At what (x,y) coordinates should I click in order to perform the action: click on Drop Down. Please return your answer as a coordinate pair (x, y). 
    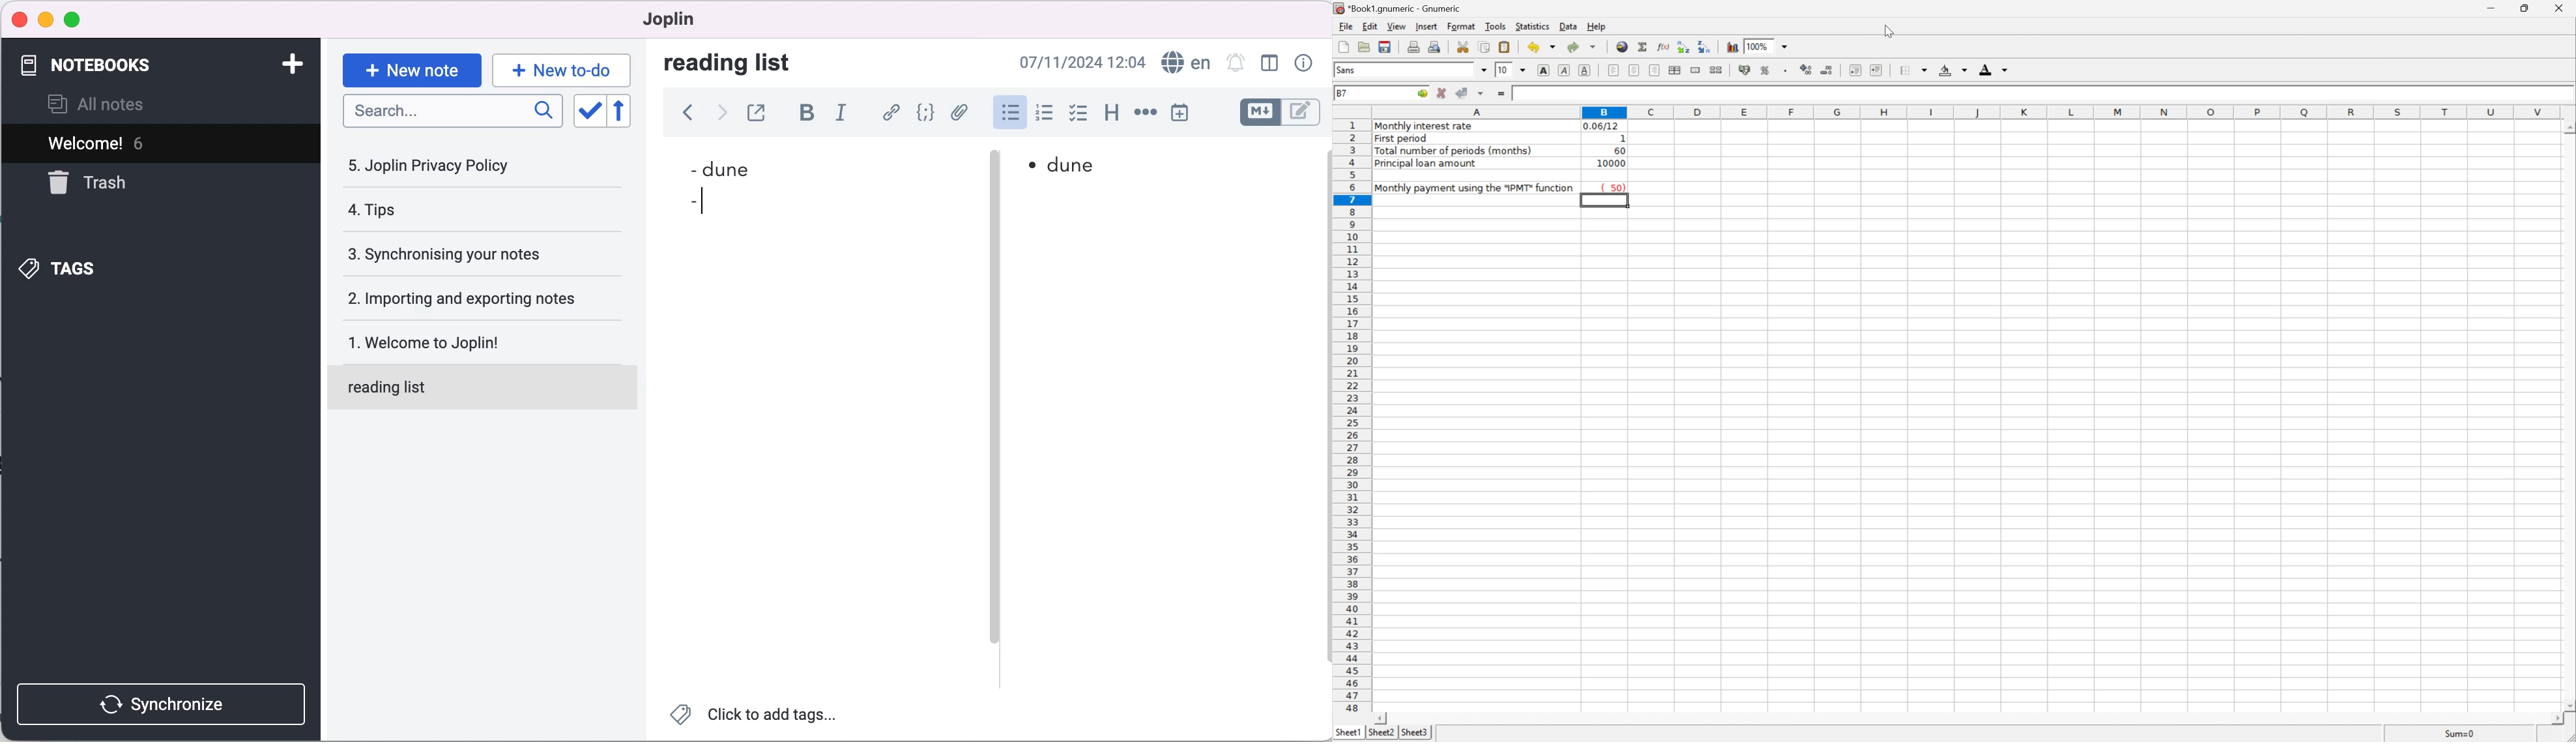
    Looking at the image, I should click on (1786, 46).